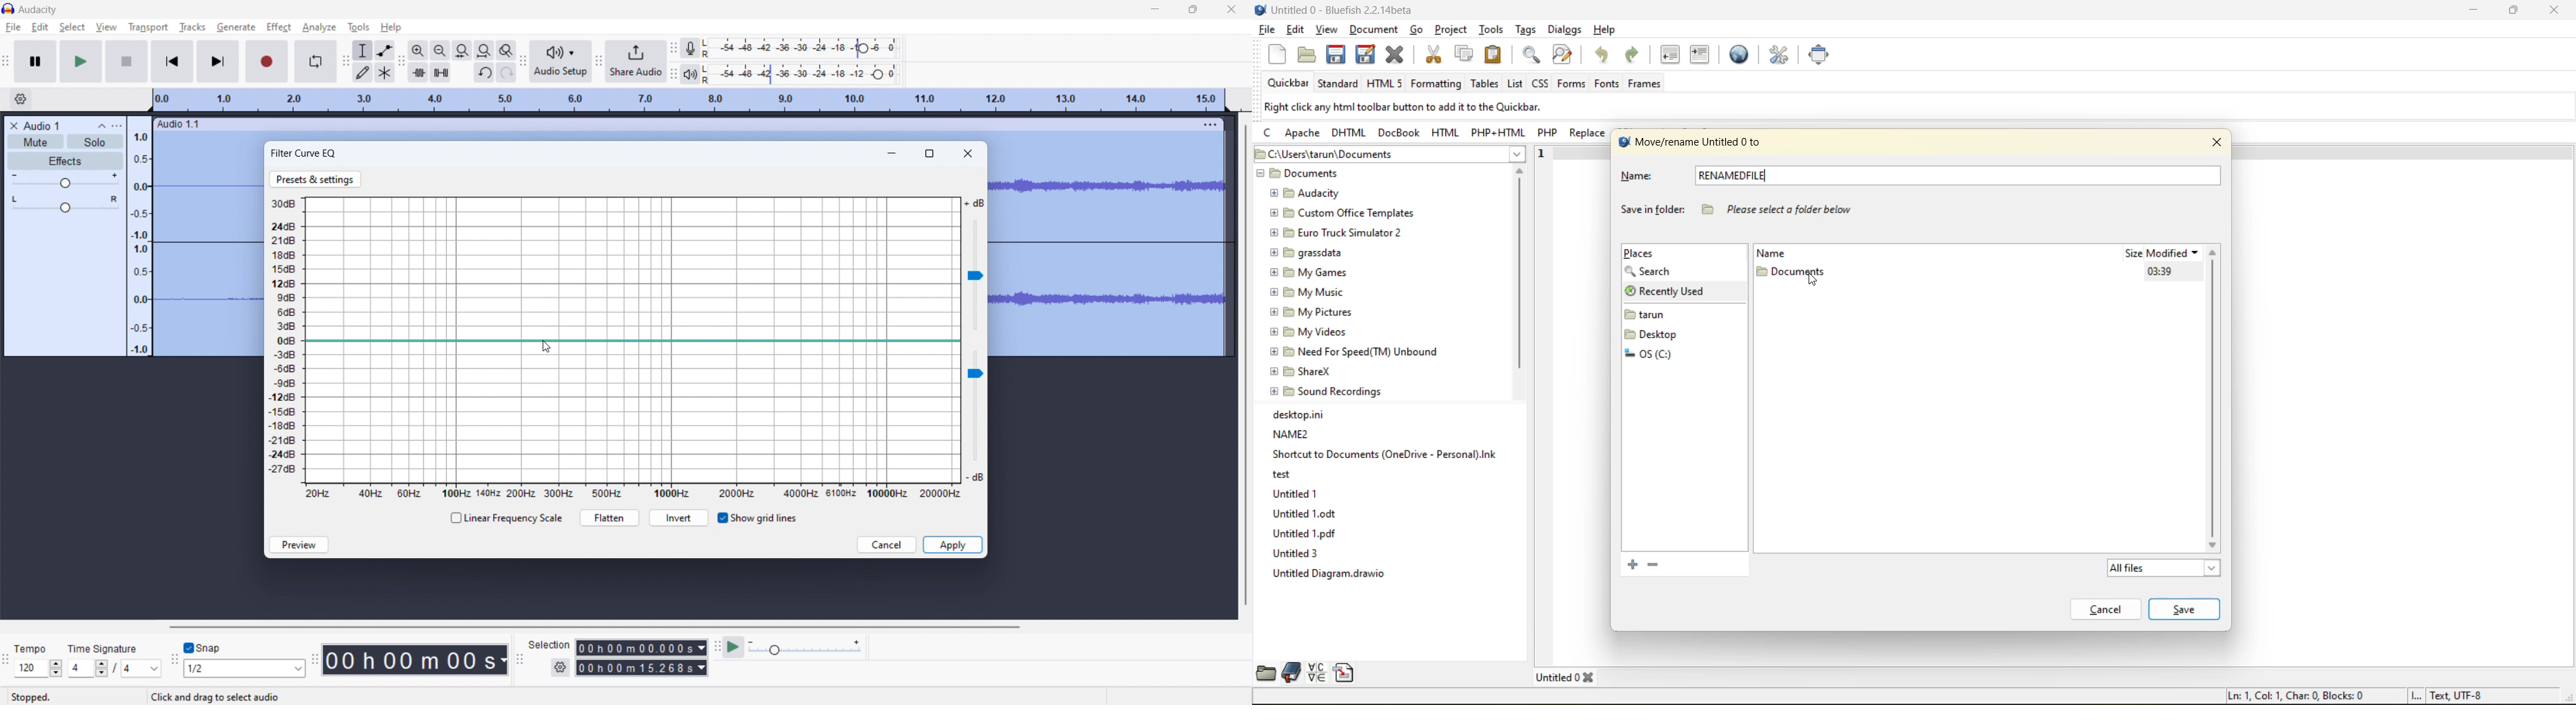  What do you see at coordinates (641, 668) in the screenshot?
I see `00h00m15.268s(end time)` at bounding box center [641, 668].